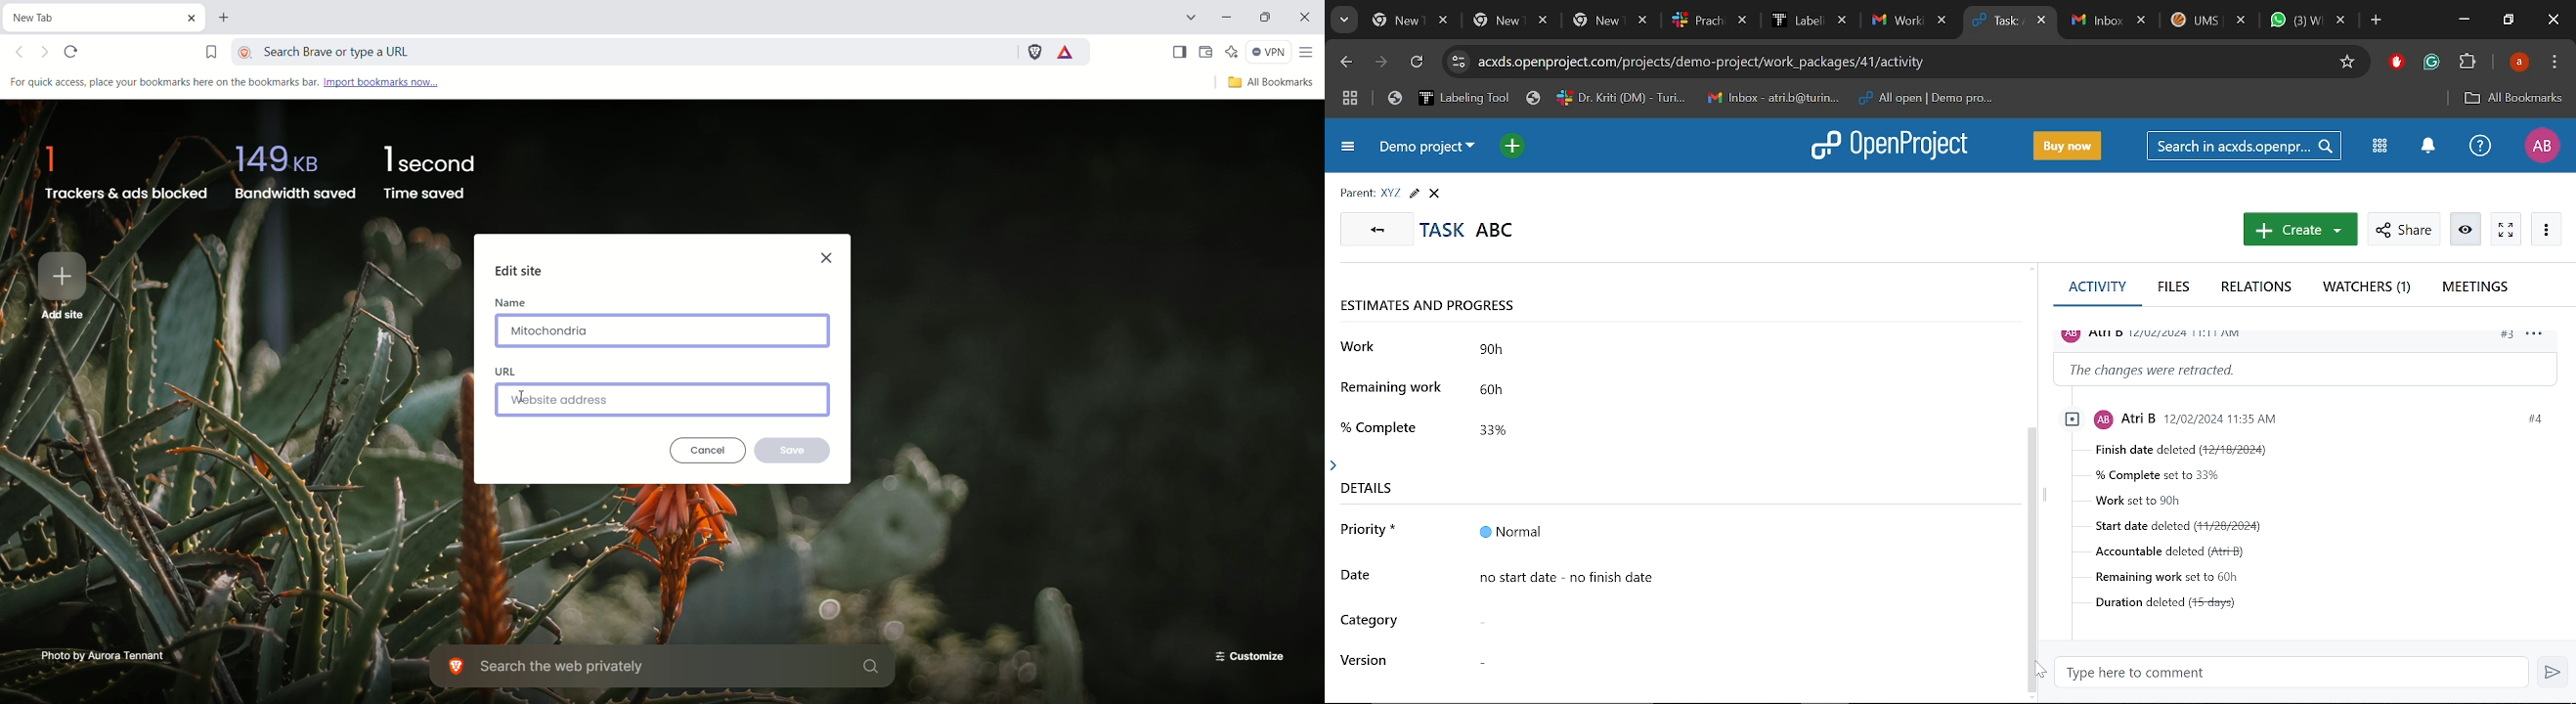 The width and height of the screenshot is (2576, 728). What do you see at coordinates (1425, 147) in the screenshot?
I see `Current project` at bounding box center [1425, 147].